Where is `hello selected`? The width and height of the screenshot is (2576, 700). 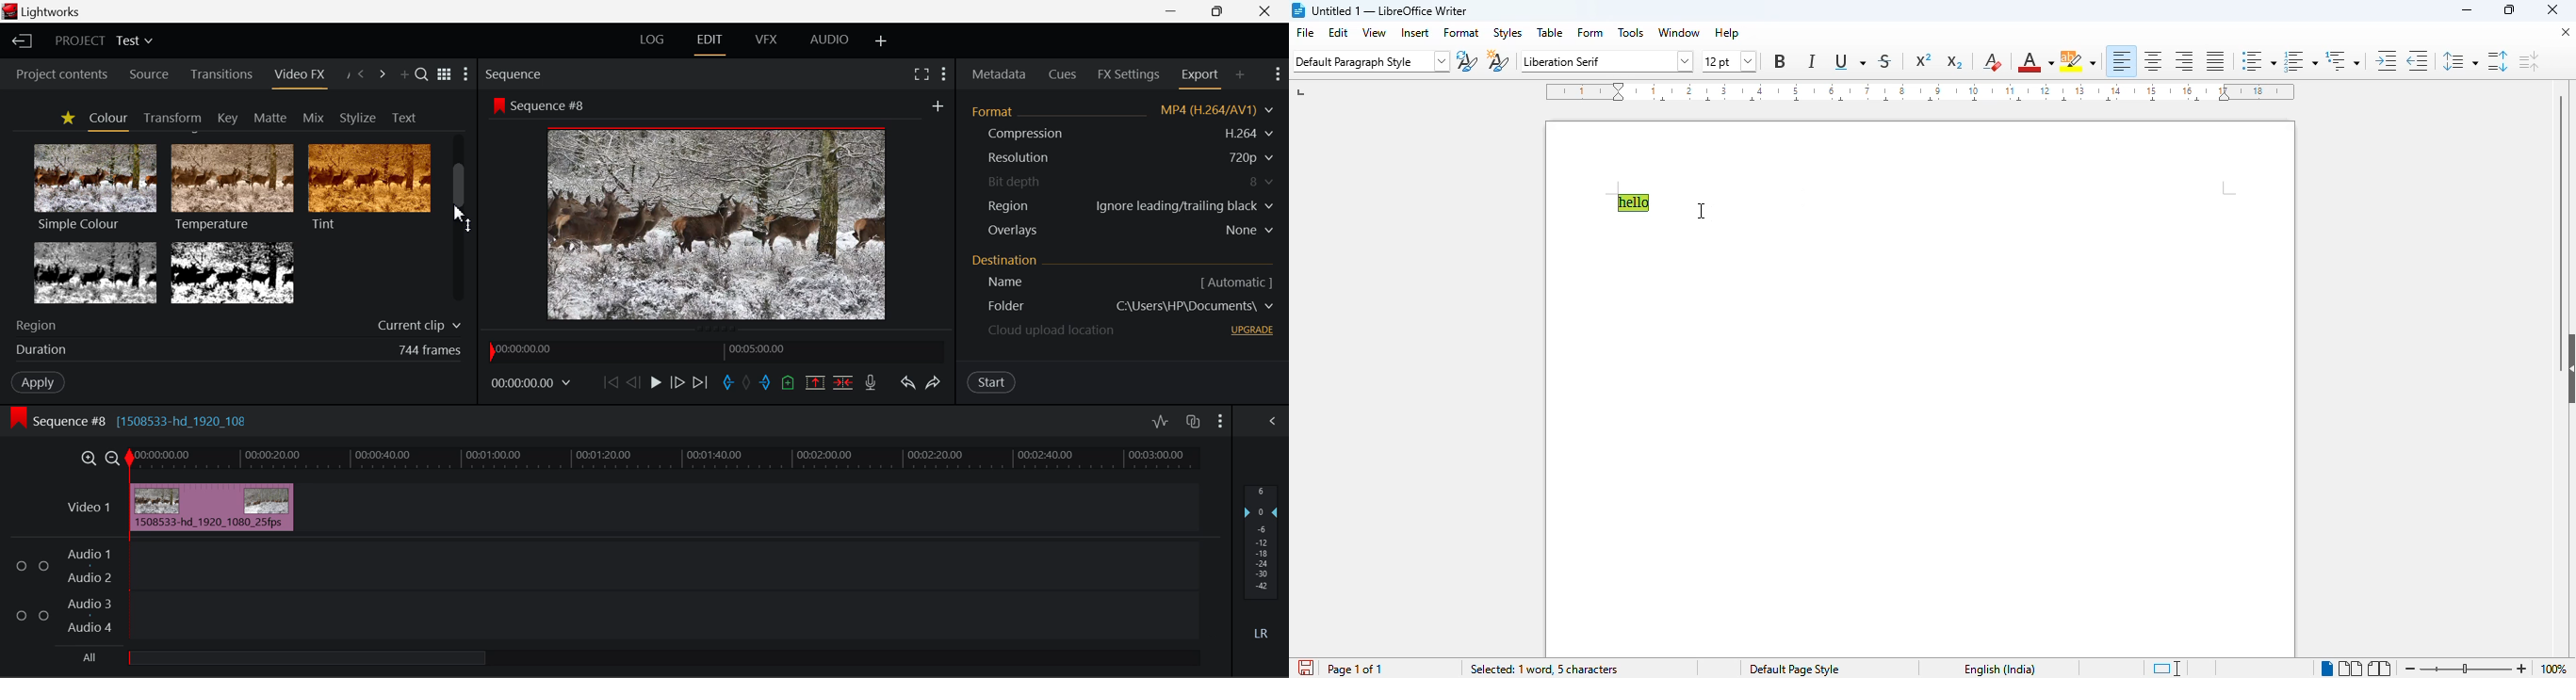
hello selected is located at coordinates (1633, 202).